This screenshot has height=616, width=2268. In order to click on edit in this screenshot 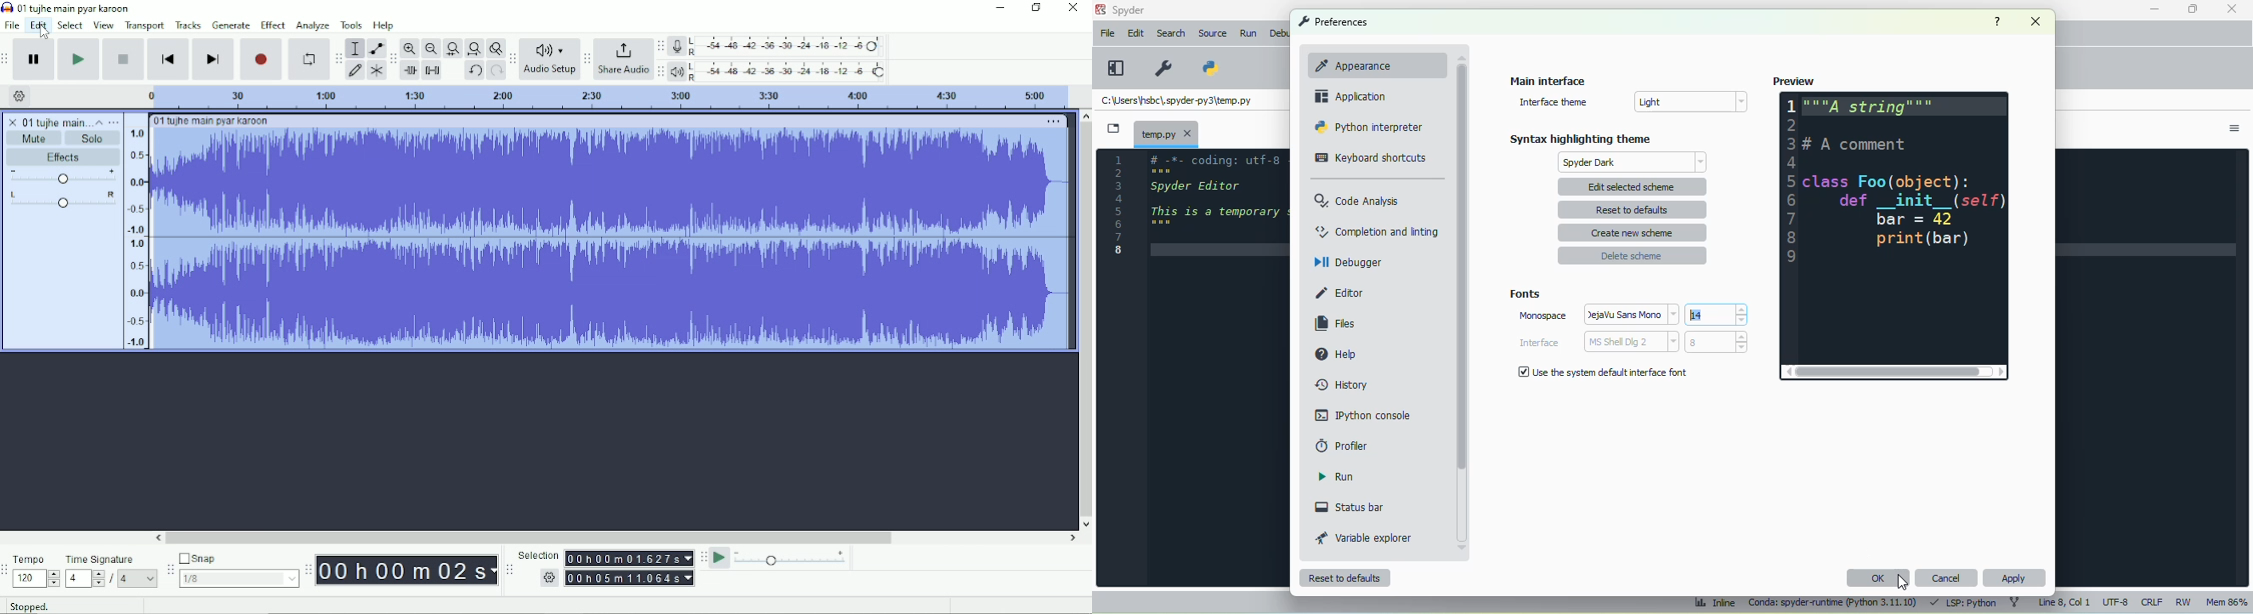, I will do `click(1137, 33)`.